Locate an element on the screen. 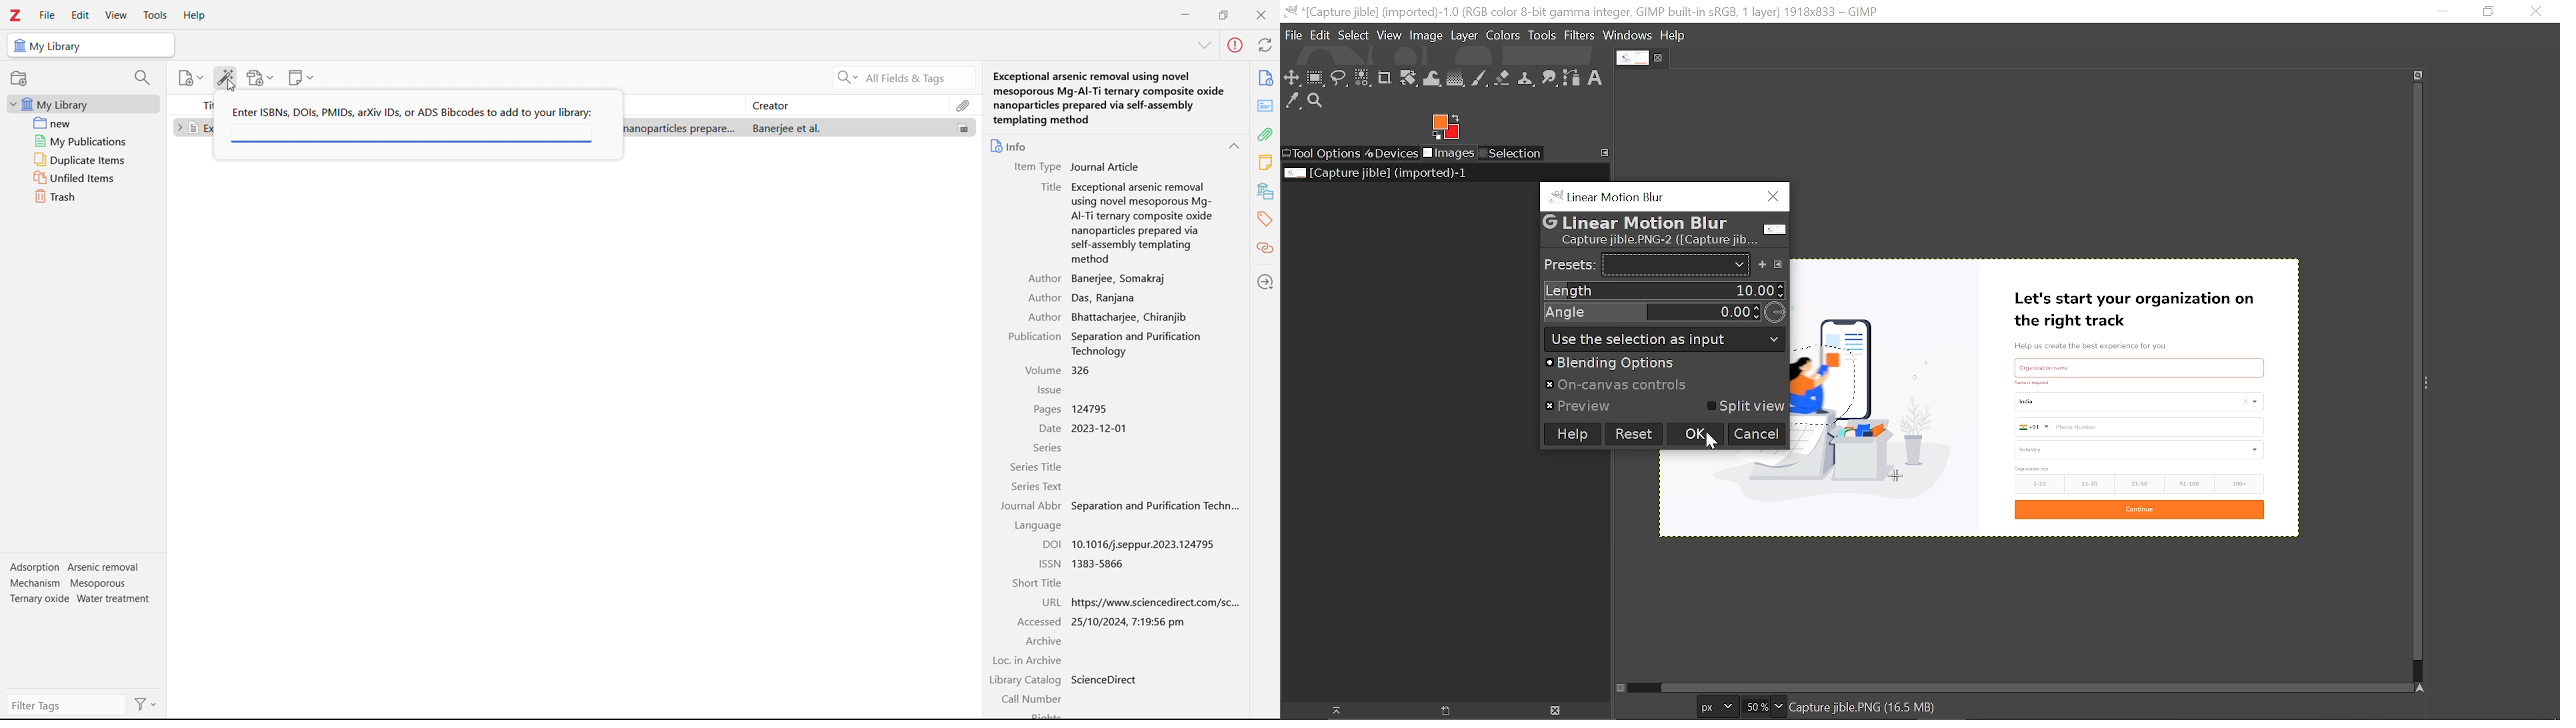  Locate in archive is located at coordinates (1028, 661).